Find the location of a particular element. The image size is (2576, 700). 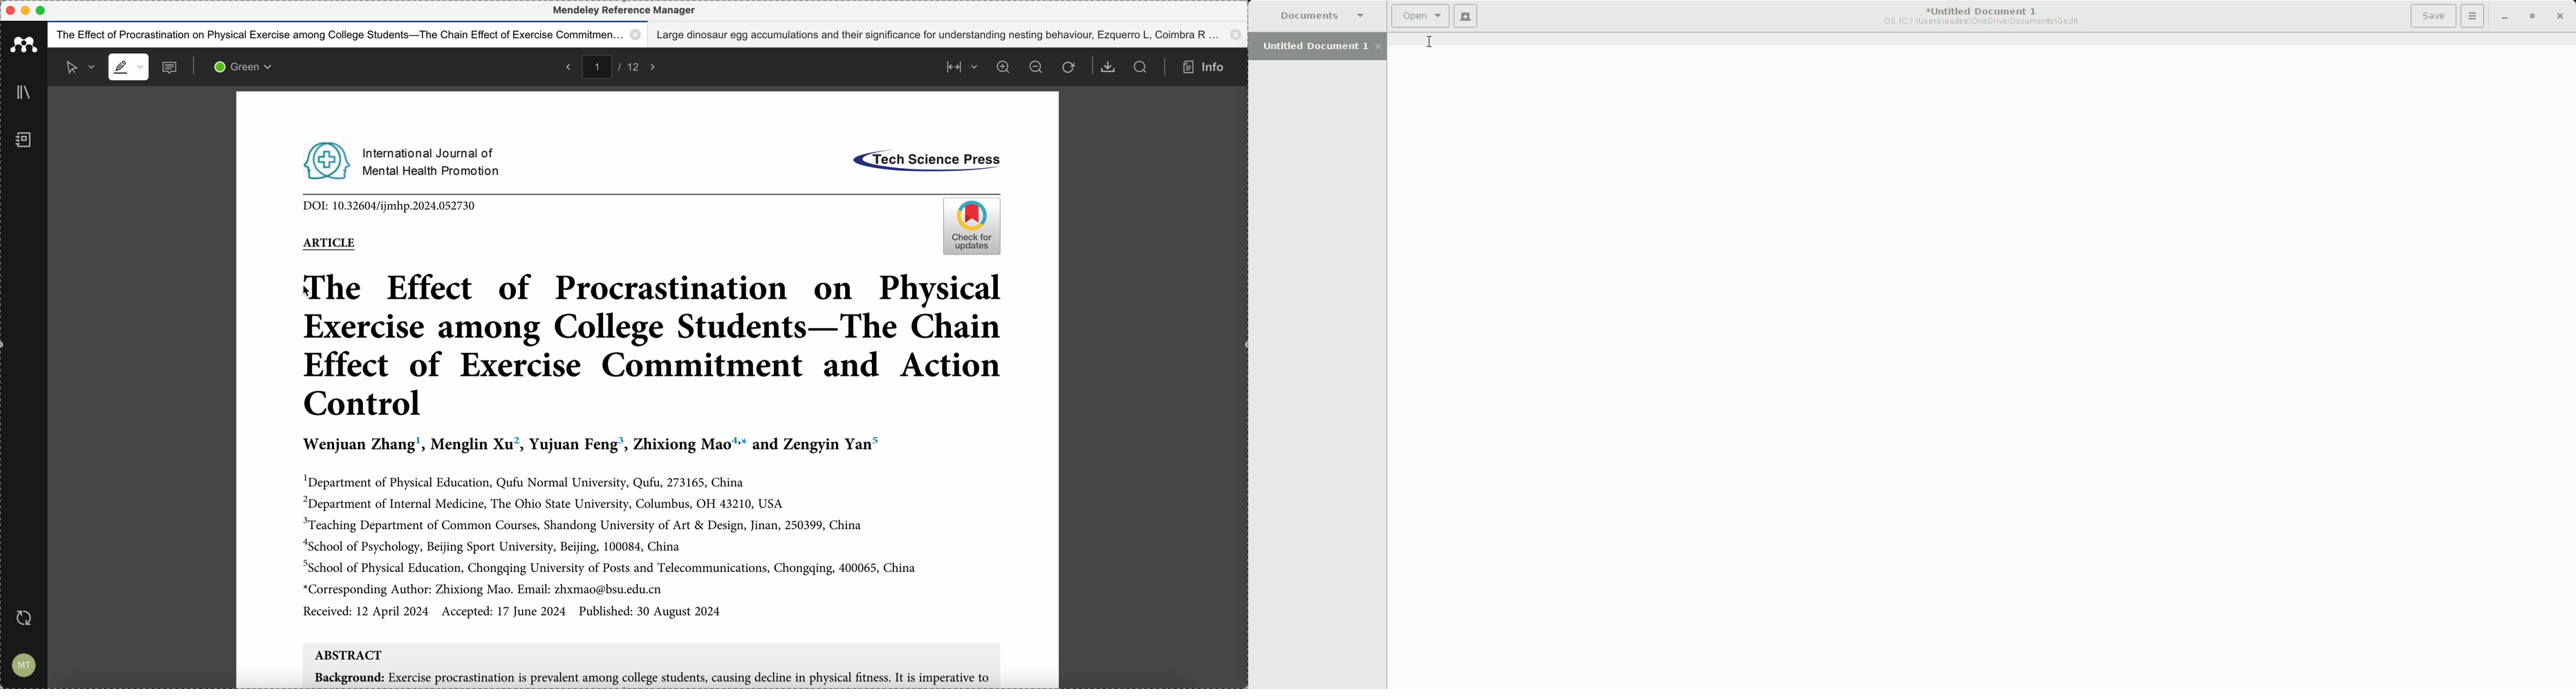

close program is located at coordinates (9, 11).